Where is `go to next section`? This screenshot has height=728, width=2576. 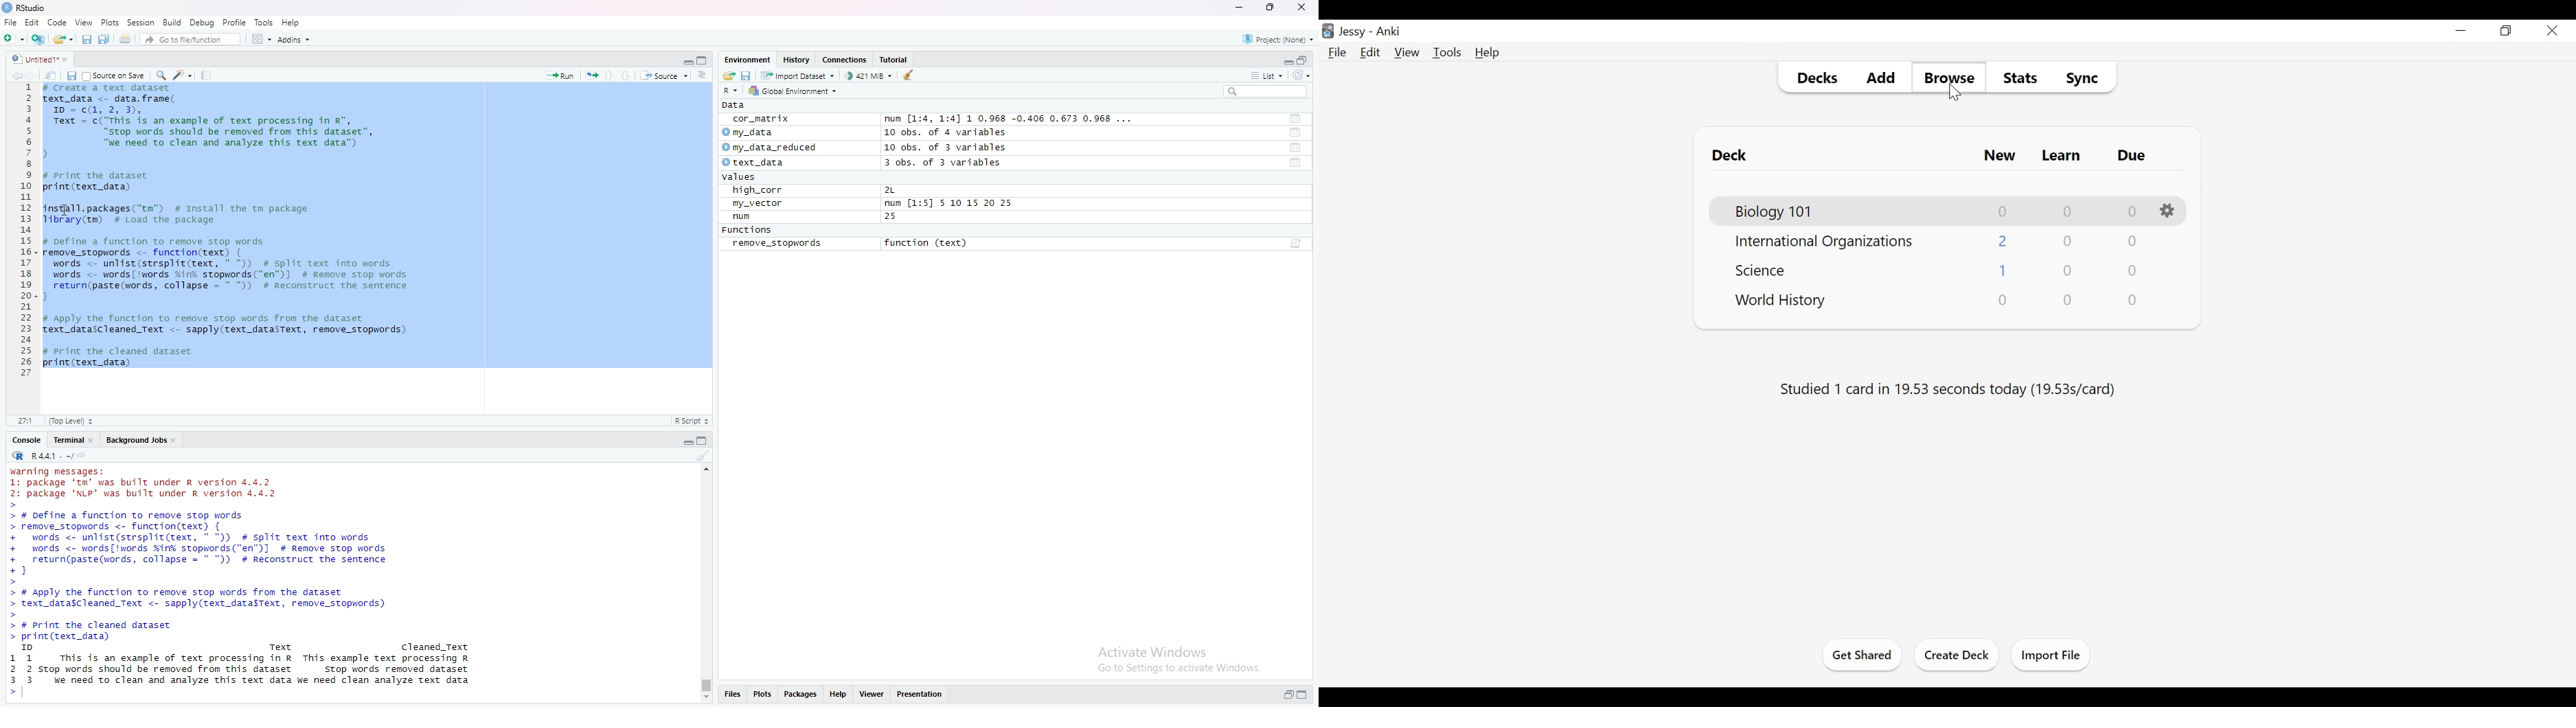 go to next section is located at coordinates (628, 74).